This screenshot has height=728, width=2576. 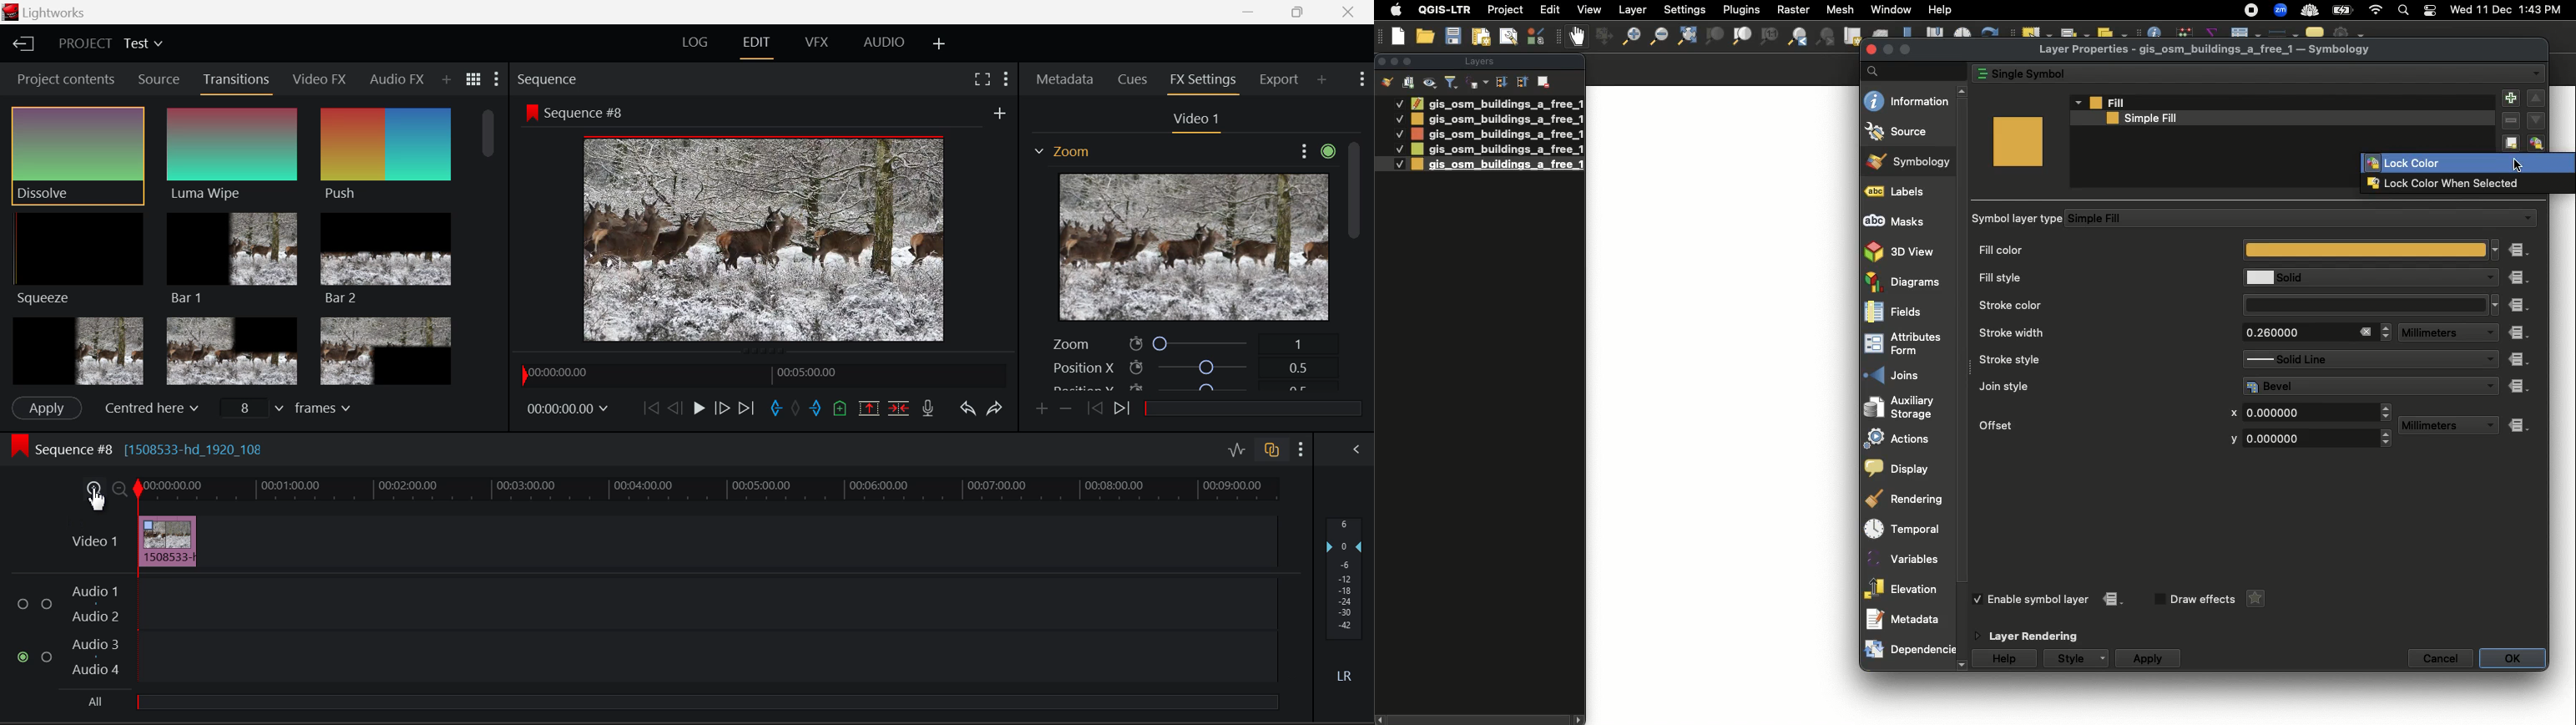 I want to click on Layer Properties - gis_osm_buildings_a_free_1 — Symbology, so click(x=2207, y=50).